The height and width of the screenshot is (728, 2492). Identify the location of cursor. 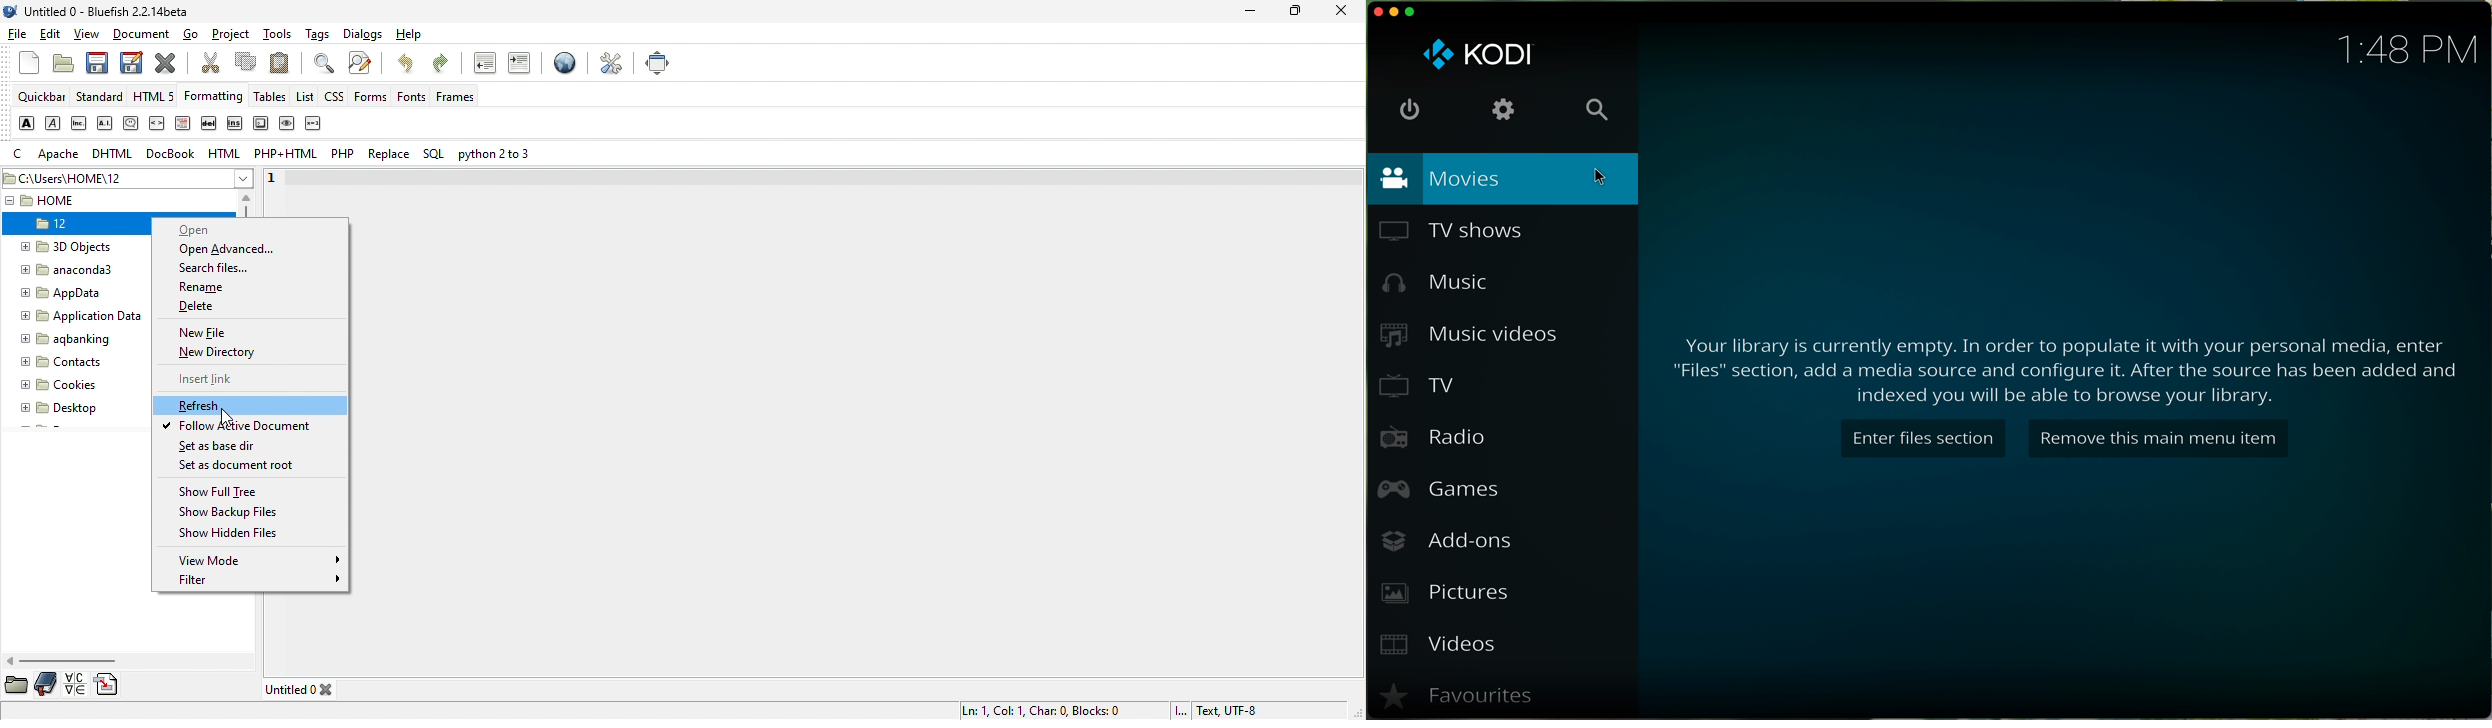
(1601, 178).